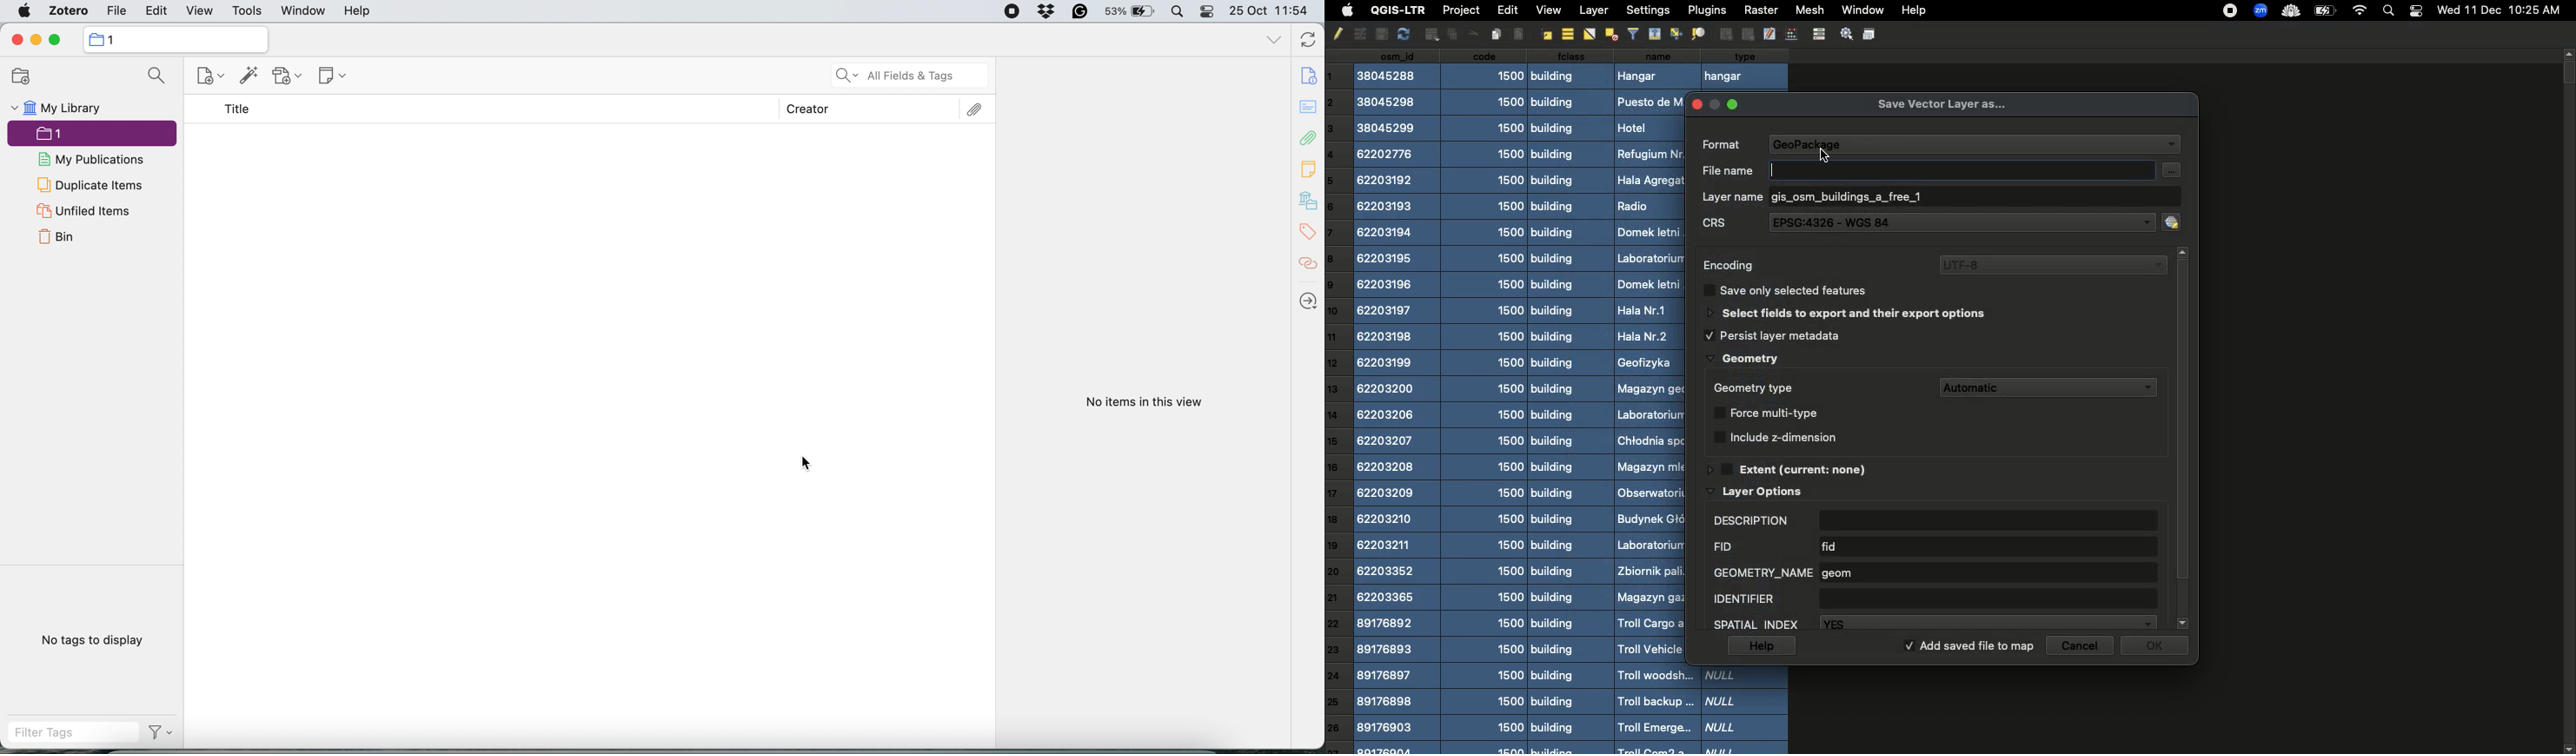 Image resolution: width=2576 pixels, height=756 pixels. Describe the element at coordinates (1610, 34) in the screenshot. I see `Distribute Objects Evenly` at that location.